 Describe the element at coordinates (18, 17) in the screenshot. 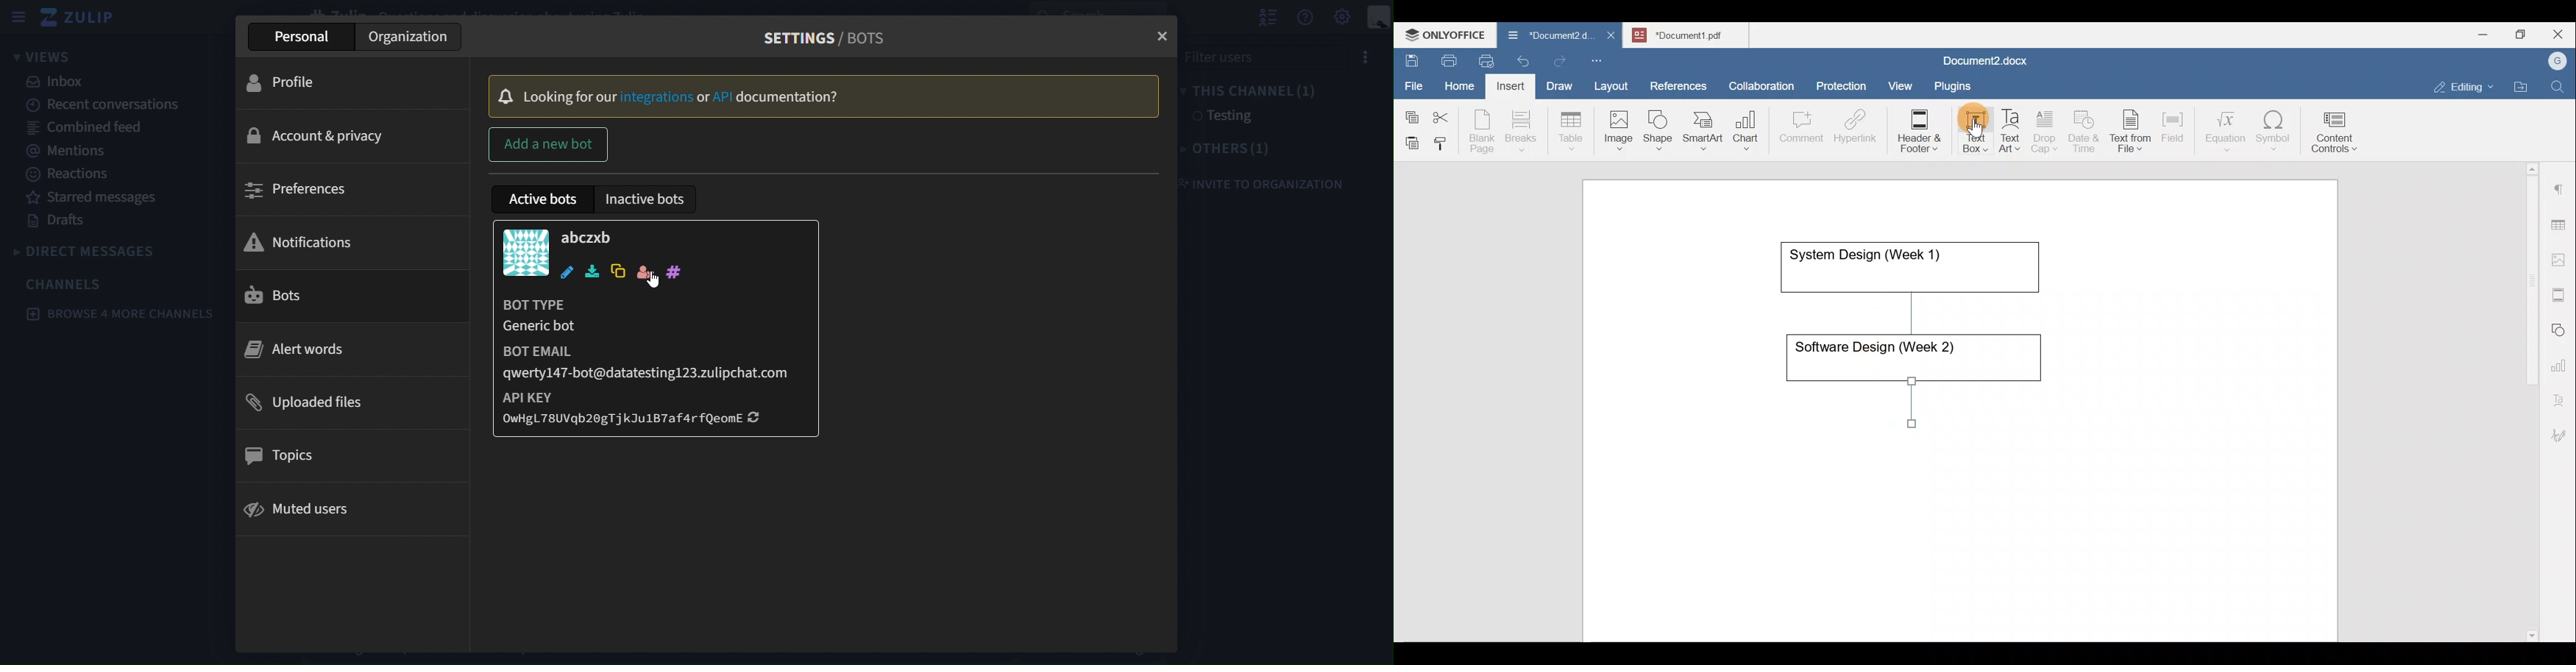

I see `sidebar` at that location.